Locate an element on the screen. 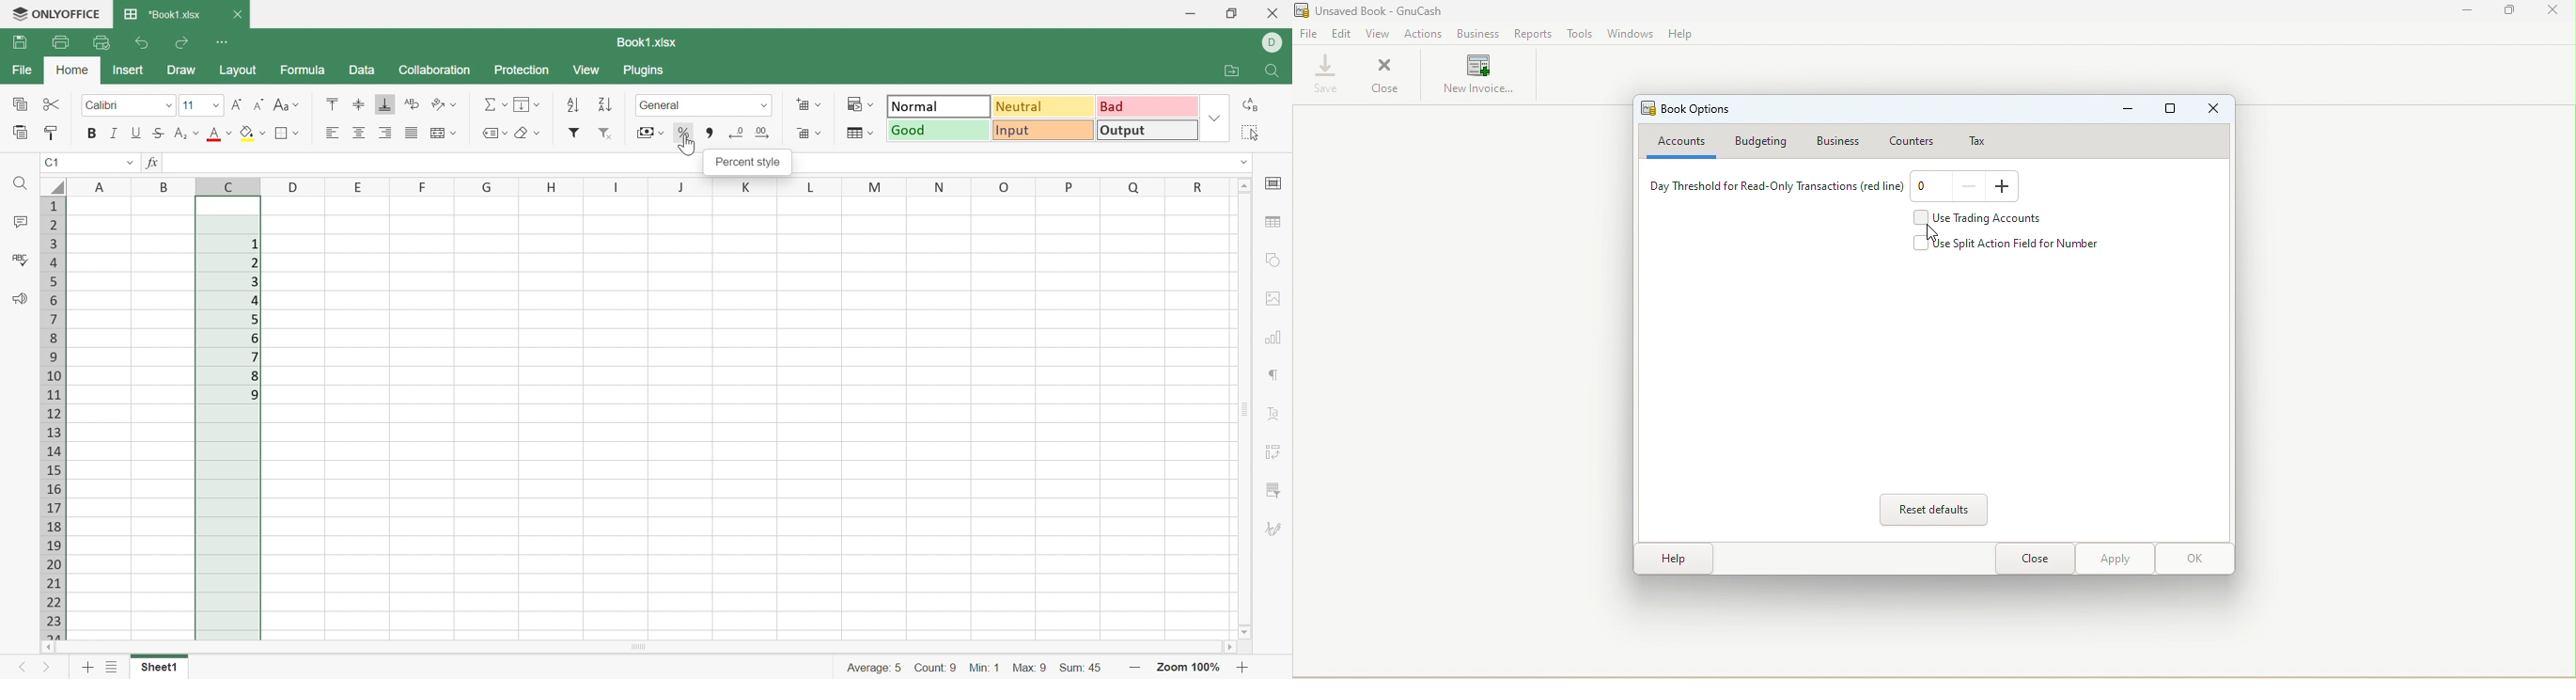  Slicer settings is located at coordinates (1277, 488).